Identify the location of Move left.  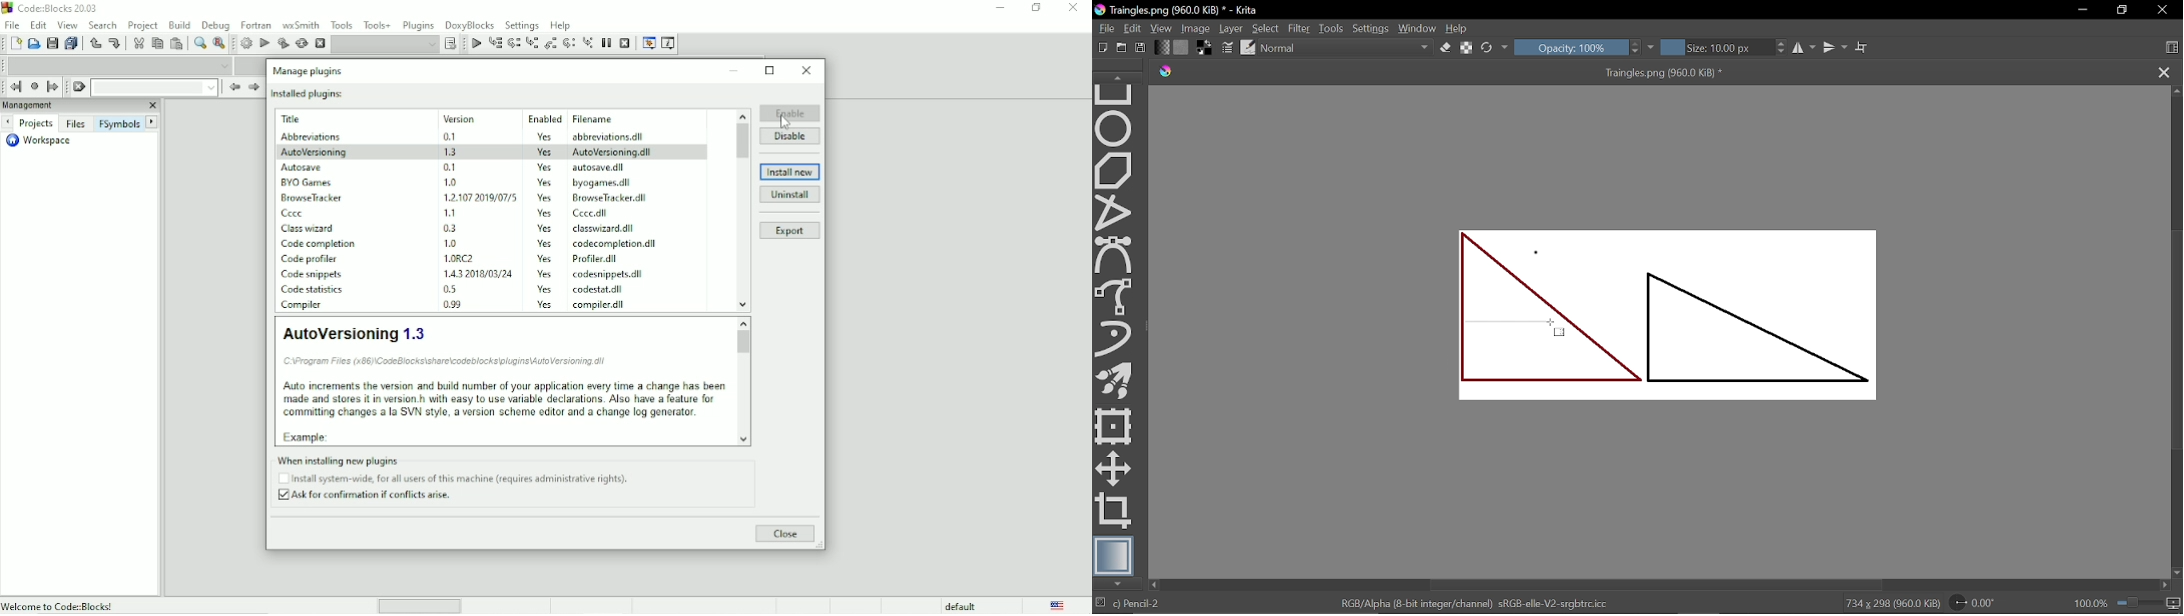
(1156, 585).